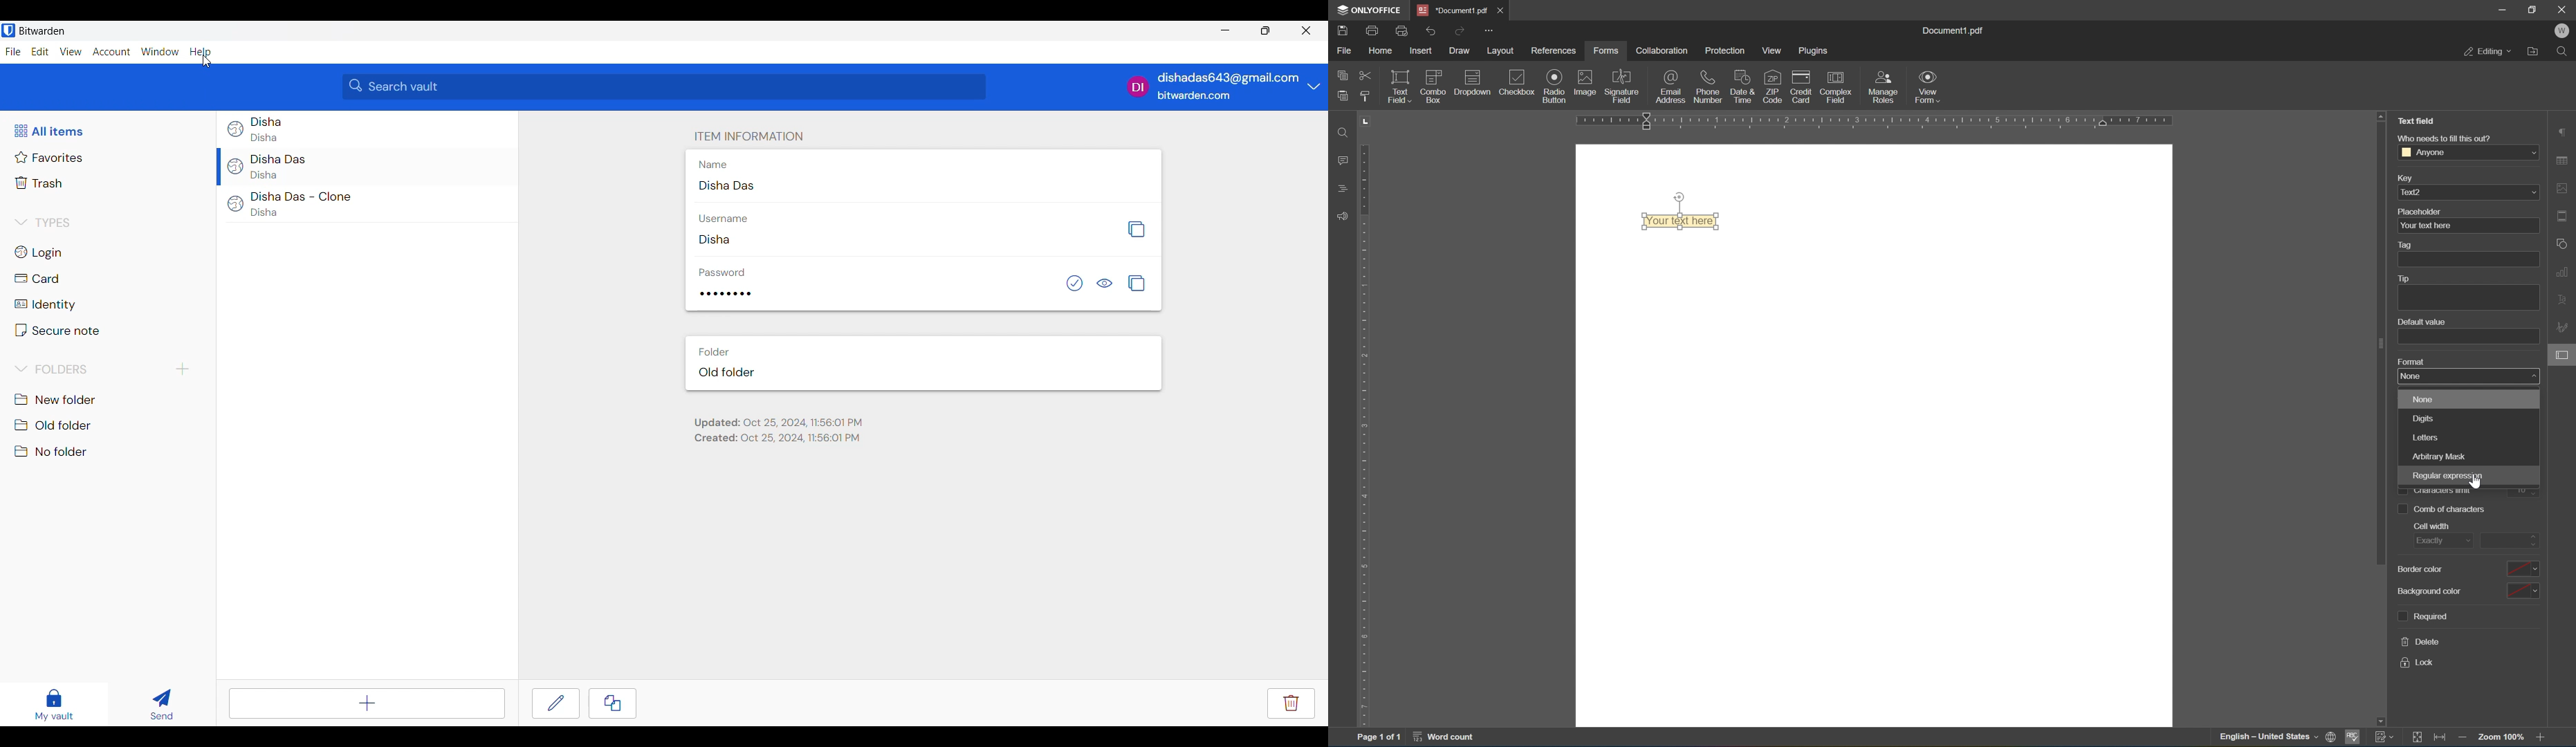 The image size is (2576, 756). What do you see at coordinates (219, 166) in the screenshot?
I see `Selected item highlighted` at bounding box center [219, 166].